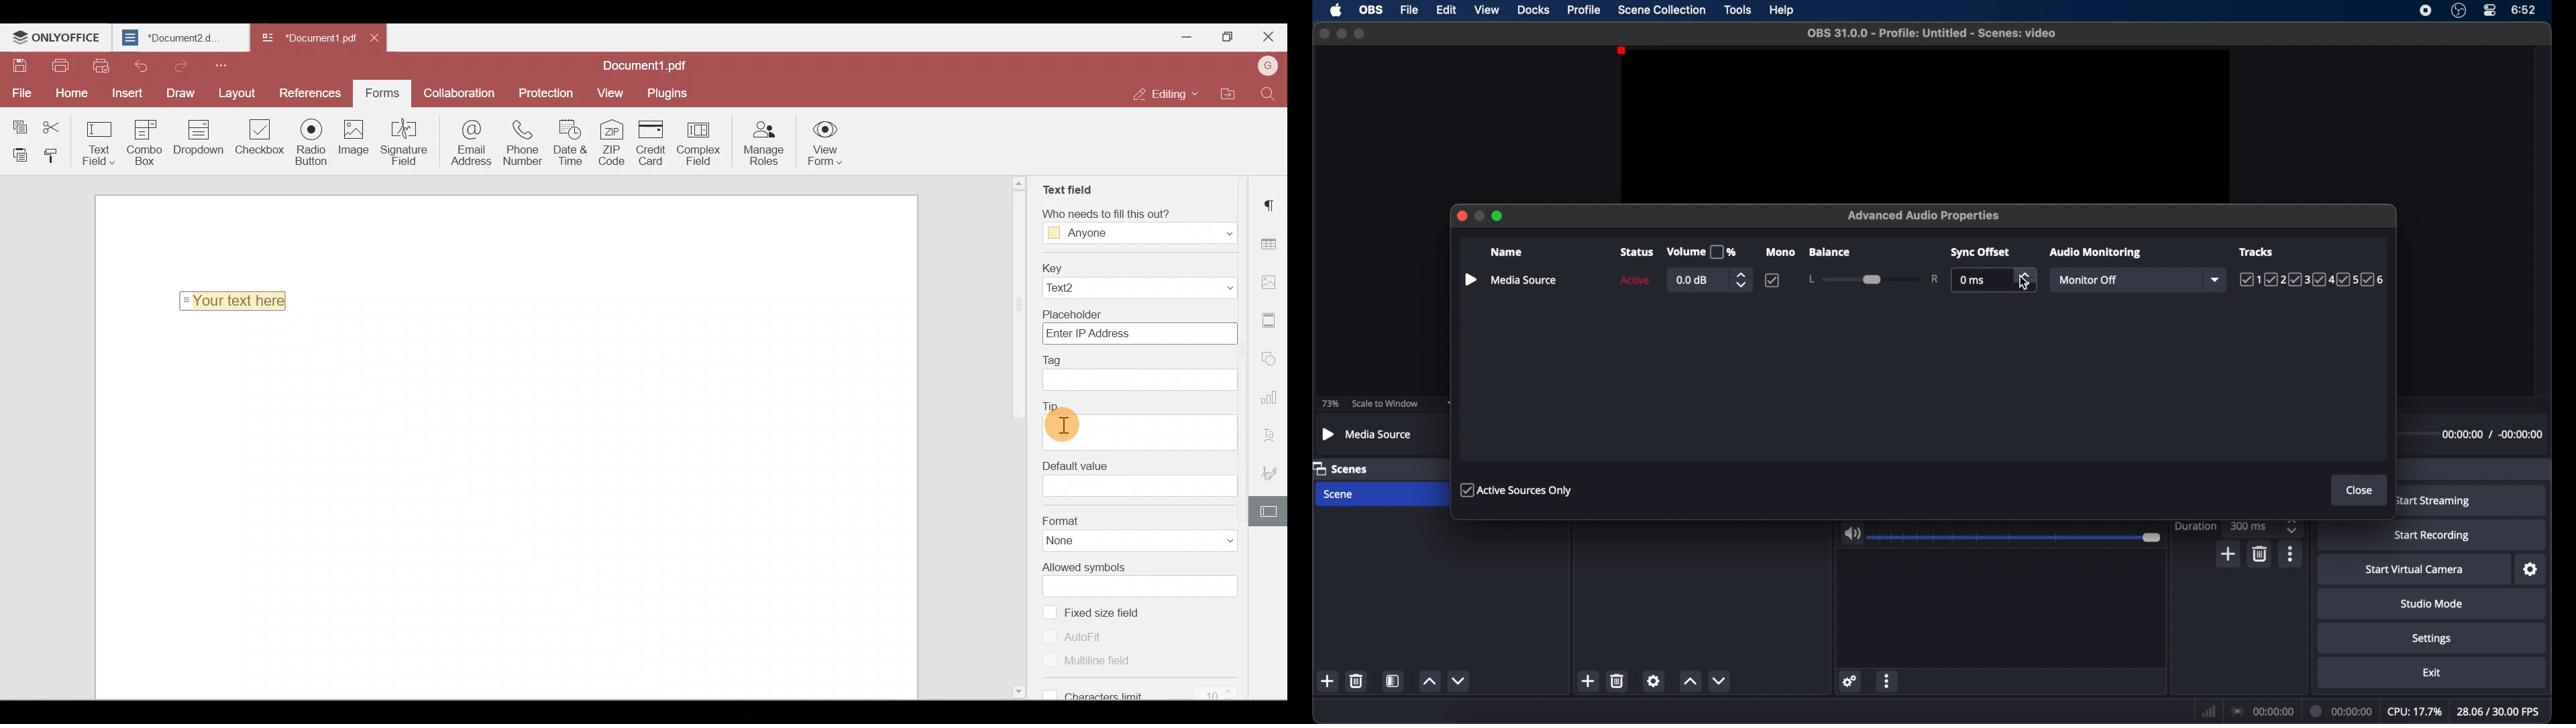  What do you see at coordinates (2255, 252) in the screenshot?
I see `tracks` at bounding box center [2255, 252].